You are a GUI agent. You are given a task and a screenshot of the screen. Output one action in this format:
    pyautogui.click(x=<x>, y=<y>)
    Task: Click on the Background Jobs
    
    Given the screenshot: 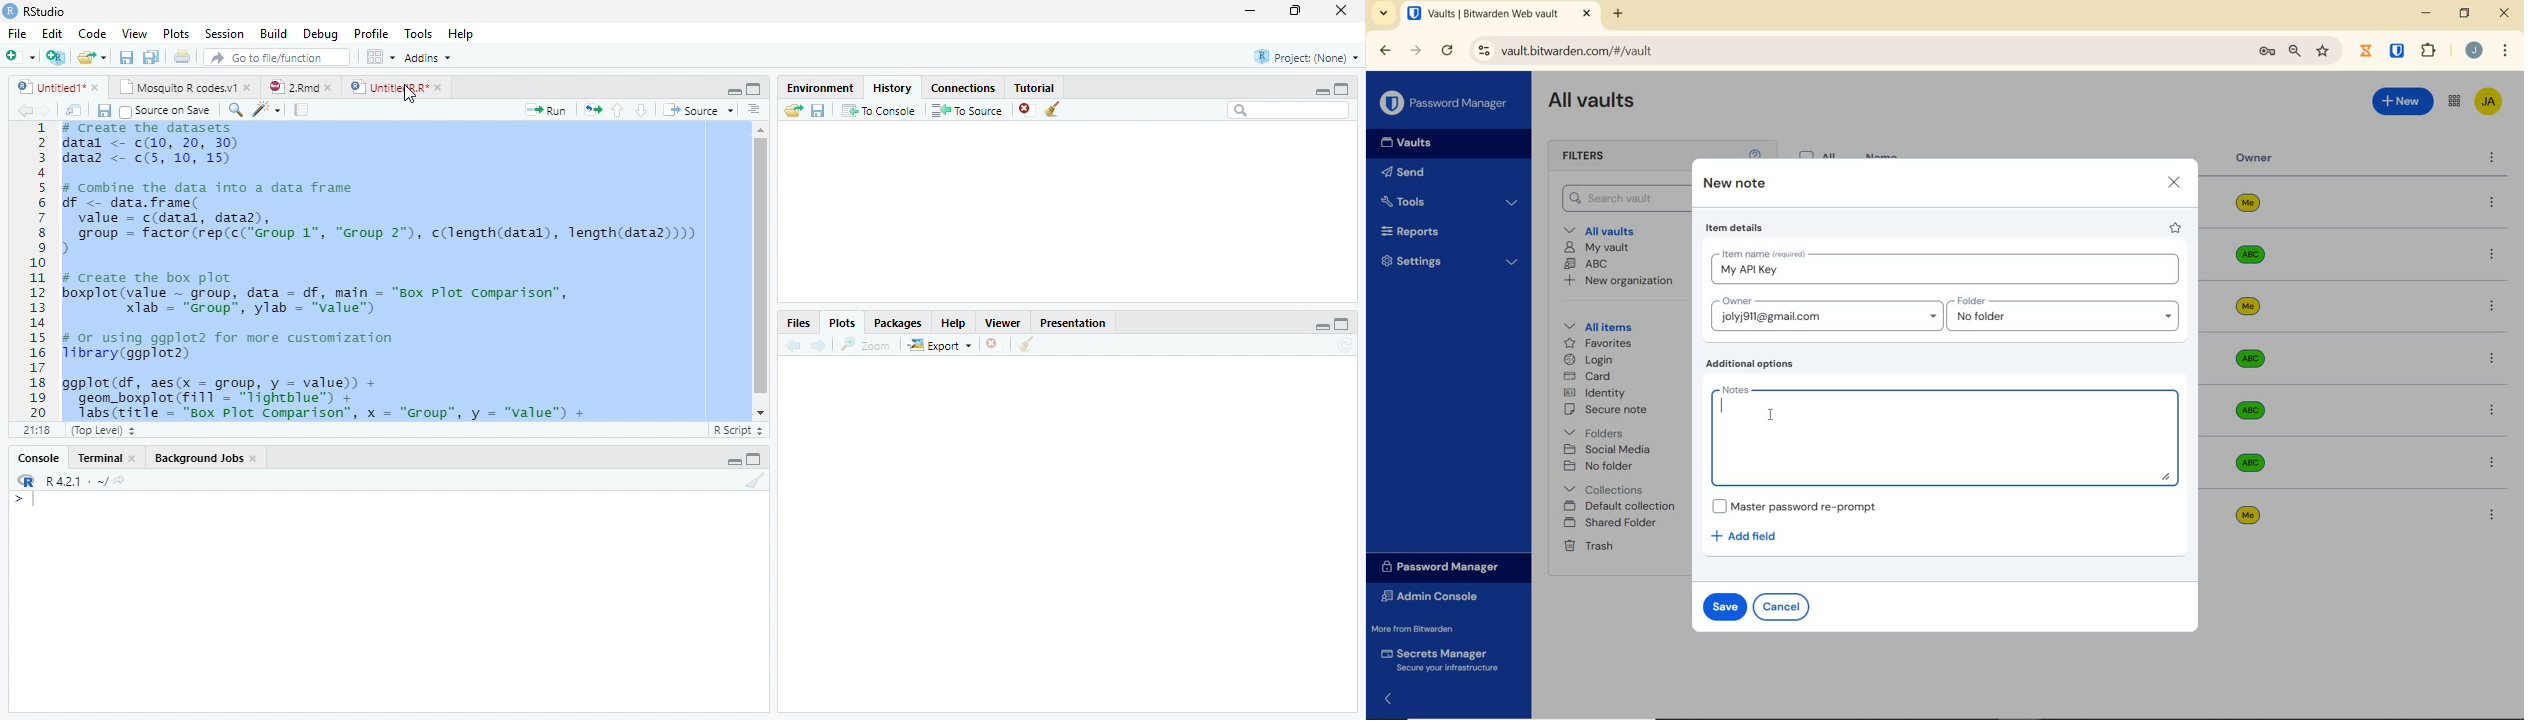 What is the action you would take?
    pyautogui.click(x=199, y=457)
    